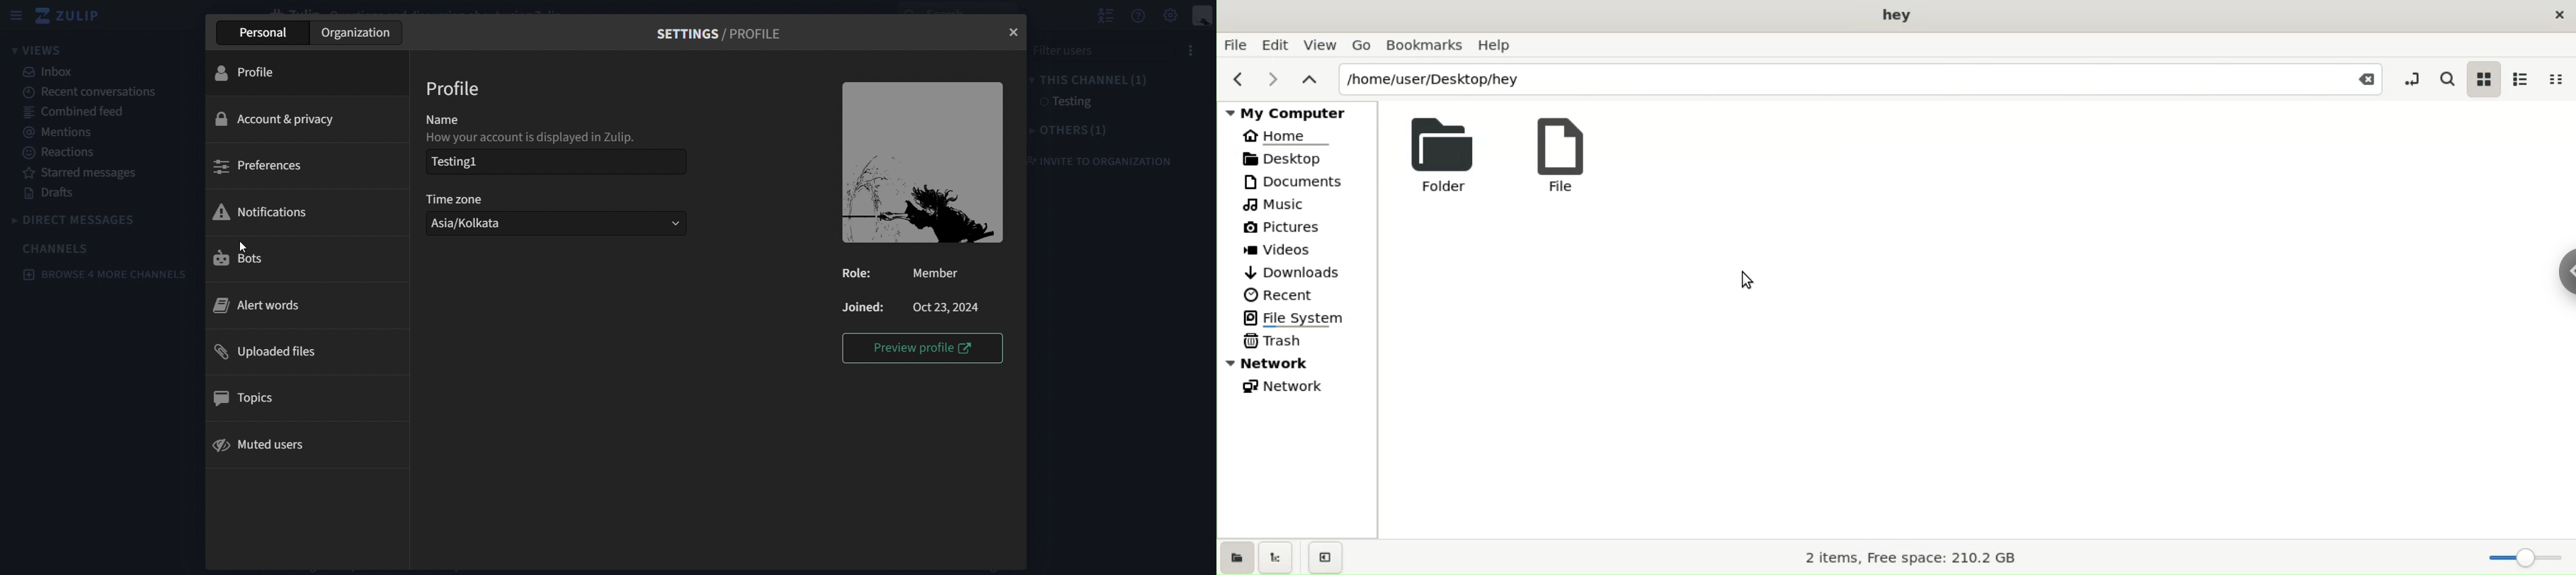 This screenshot has height=588, width=2576. I want to click on settings, so click(1172, 14).